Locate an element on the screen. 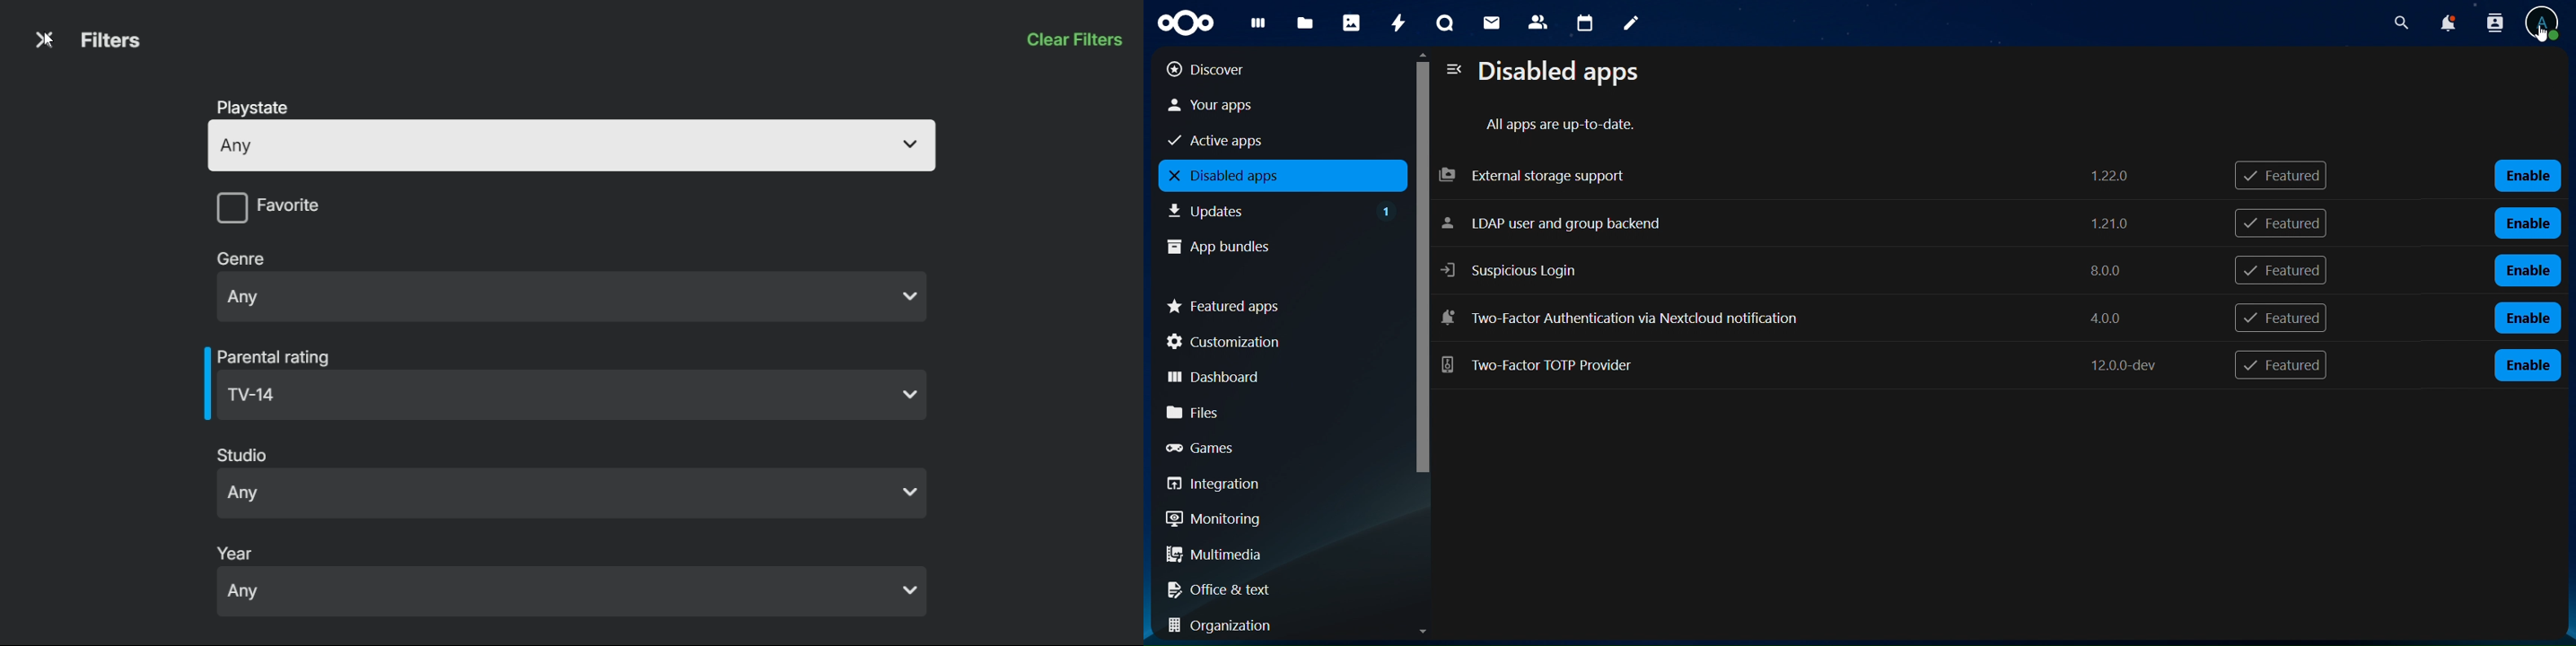  cursor is located at coordinates (2540, 36).